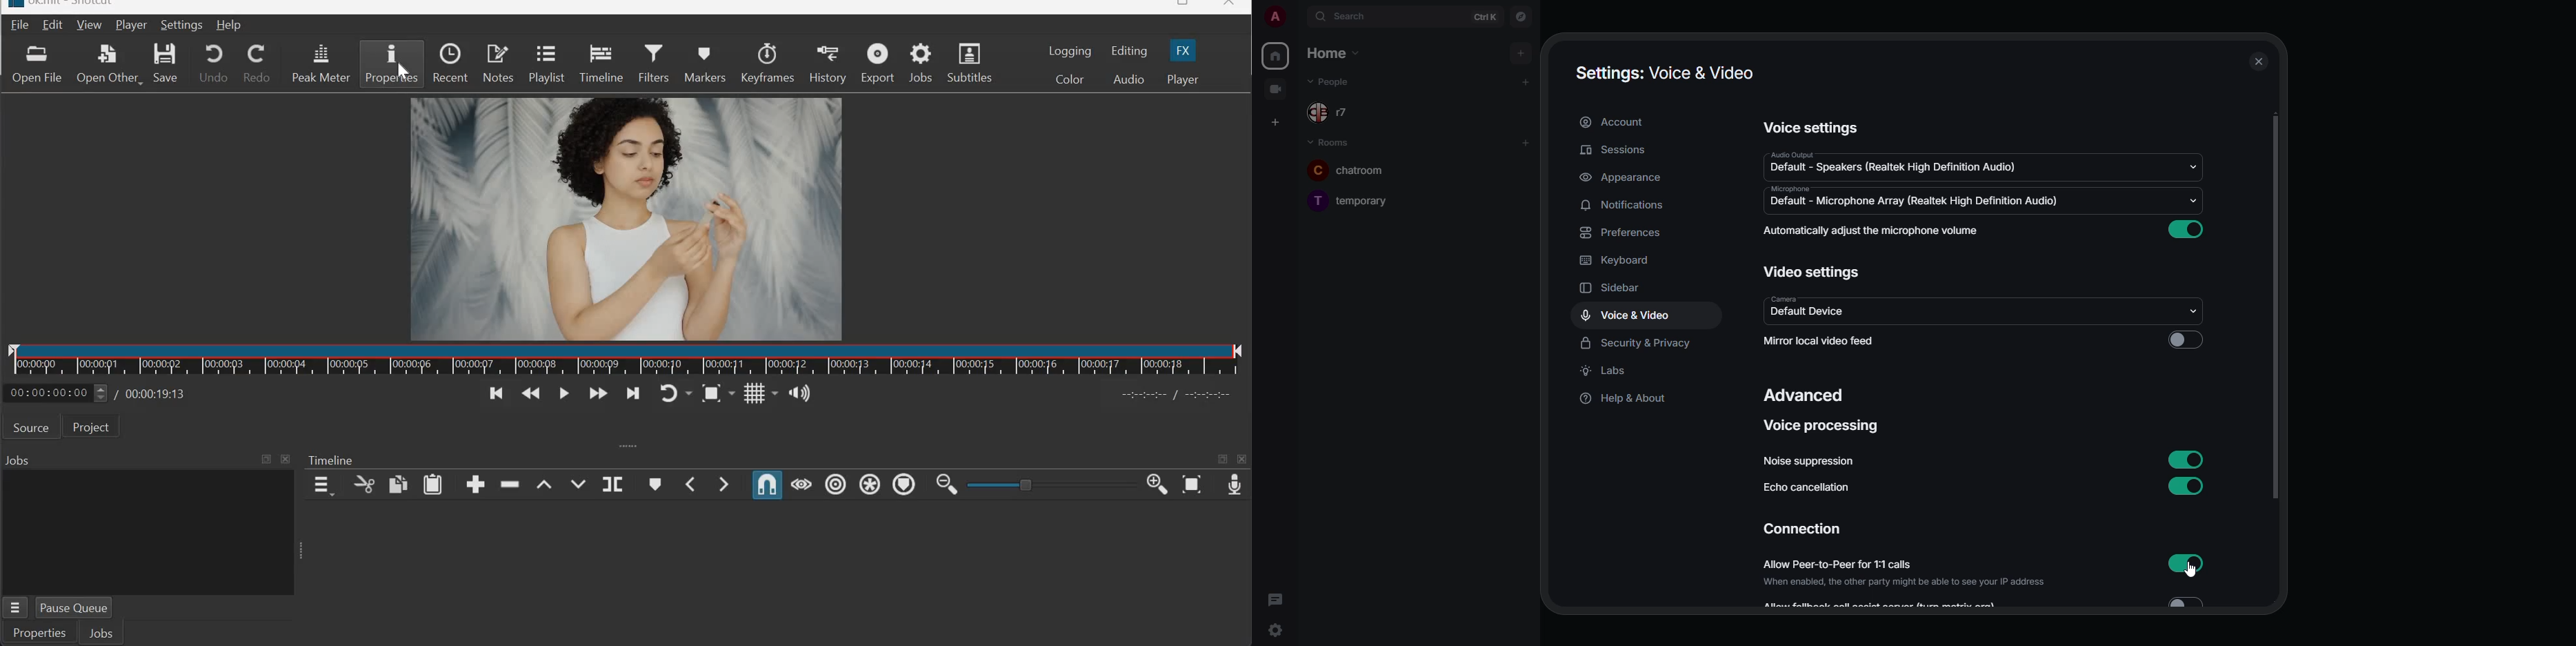  I want to click on enabled, so click(2185, 487).